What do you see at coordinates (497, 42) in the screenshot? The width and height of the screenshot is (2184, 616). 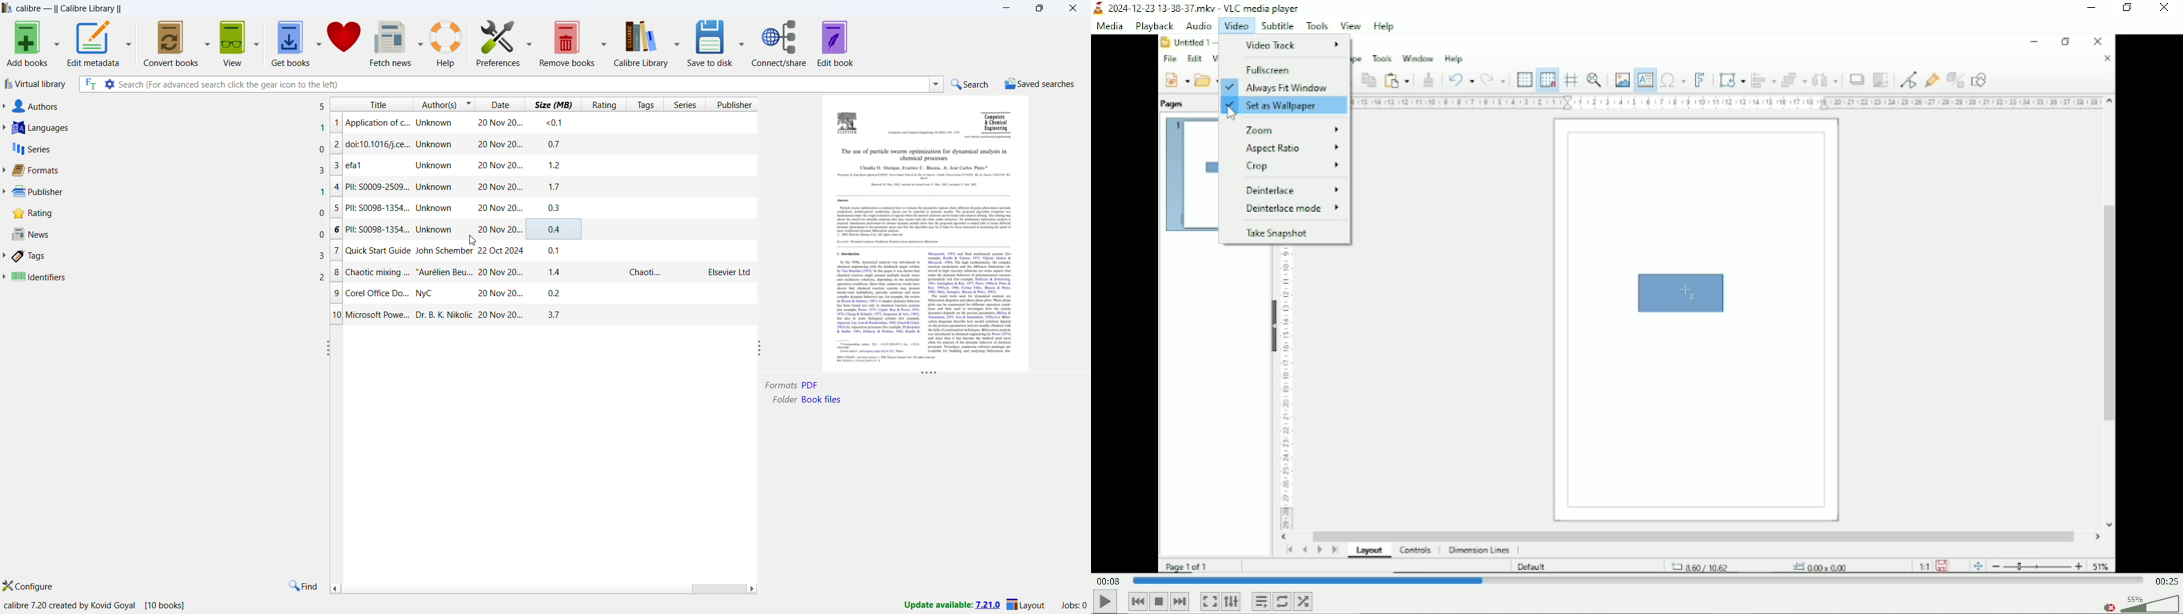 I see `preferences` at bounding box center [497, 42].